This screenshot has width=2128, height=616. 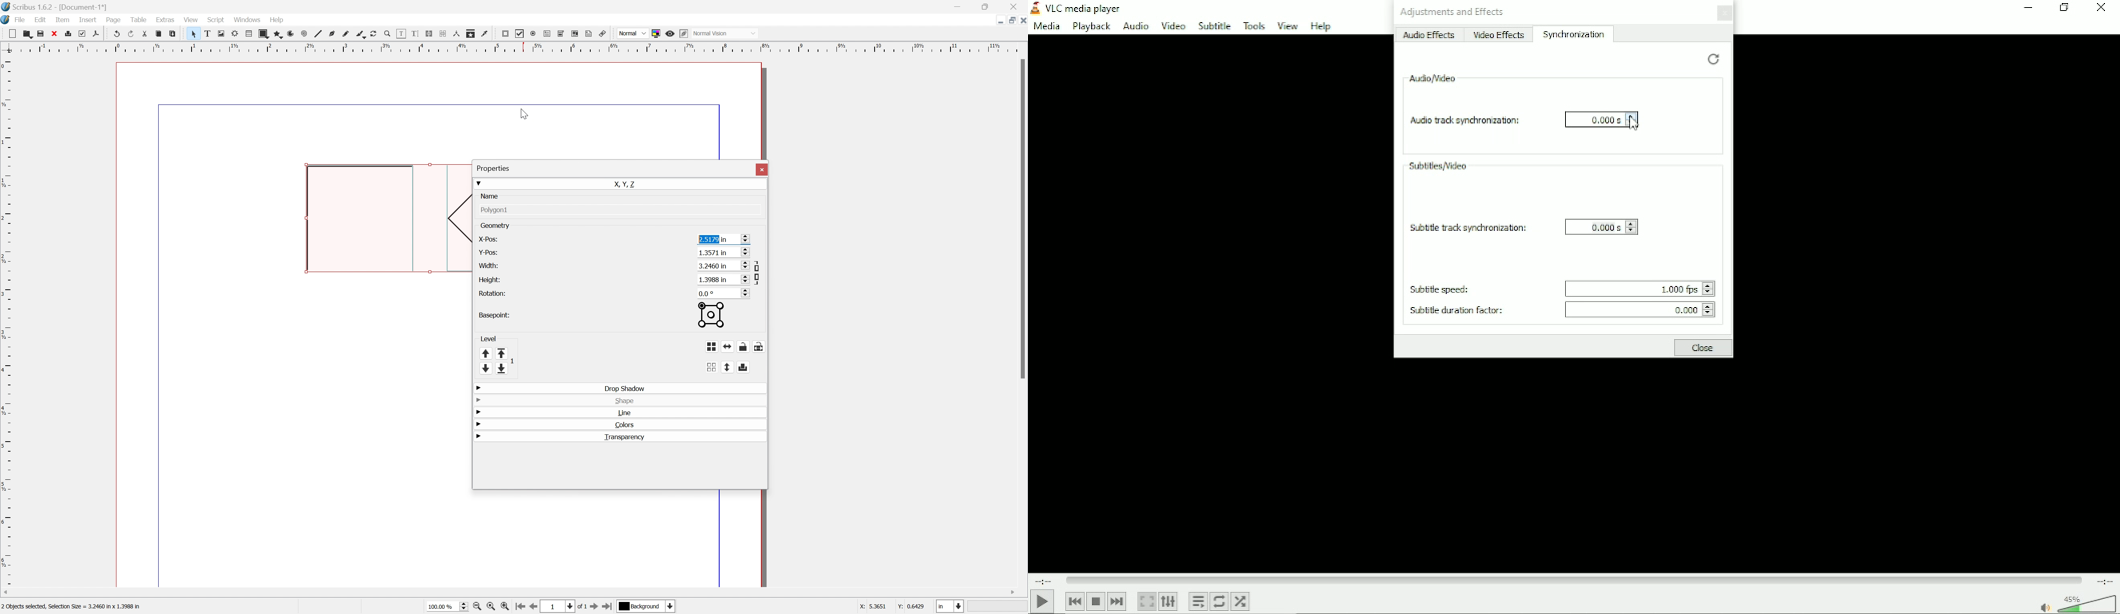 I want to click on ungroup object, so click(x=713, y=366).